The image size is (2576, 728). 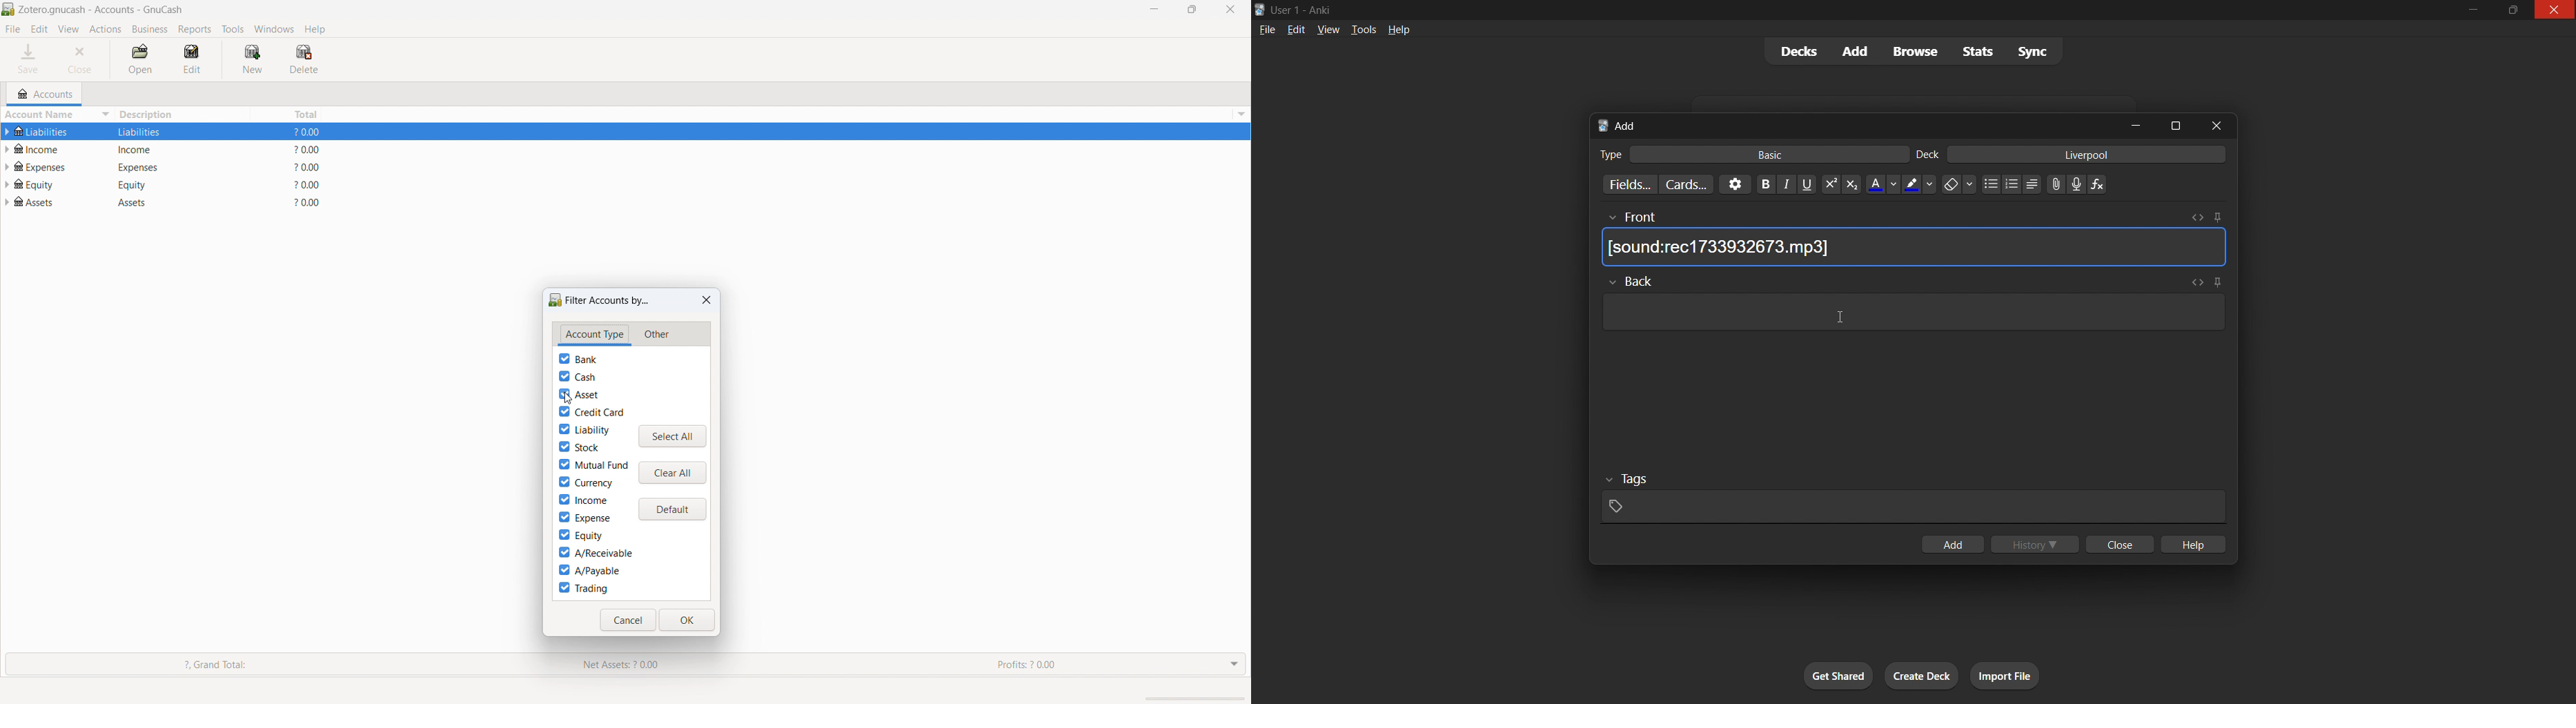 What do you see at coordinates (1910, 498) in the screenshot?
I see `card tags input` at bounding box center [1910, 498].